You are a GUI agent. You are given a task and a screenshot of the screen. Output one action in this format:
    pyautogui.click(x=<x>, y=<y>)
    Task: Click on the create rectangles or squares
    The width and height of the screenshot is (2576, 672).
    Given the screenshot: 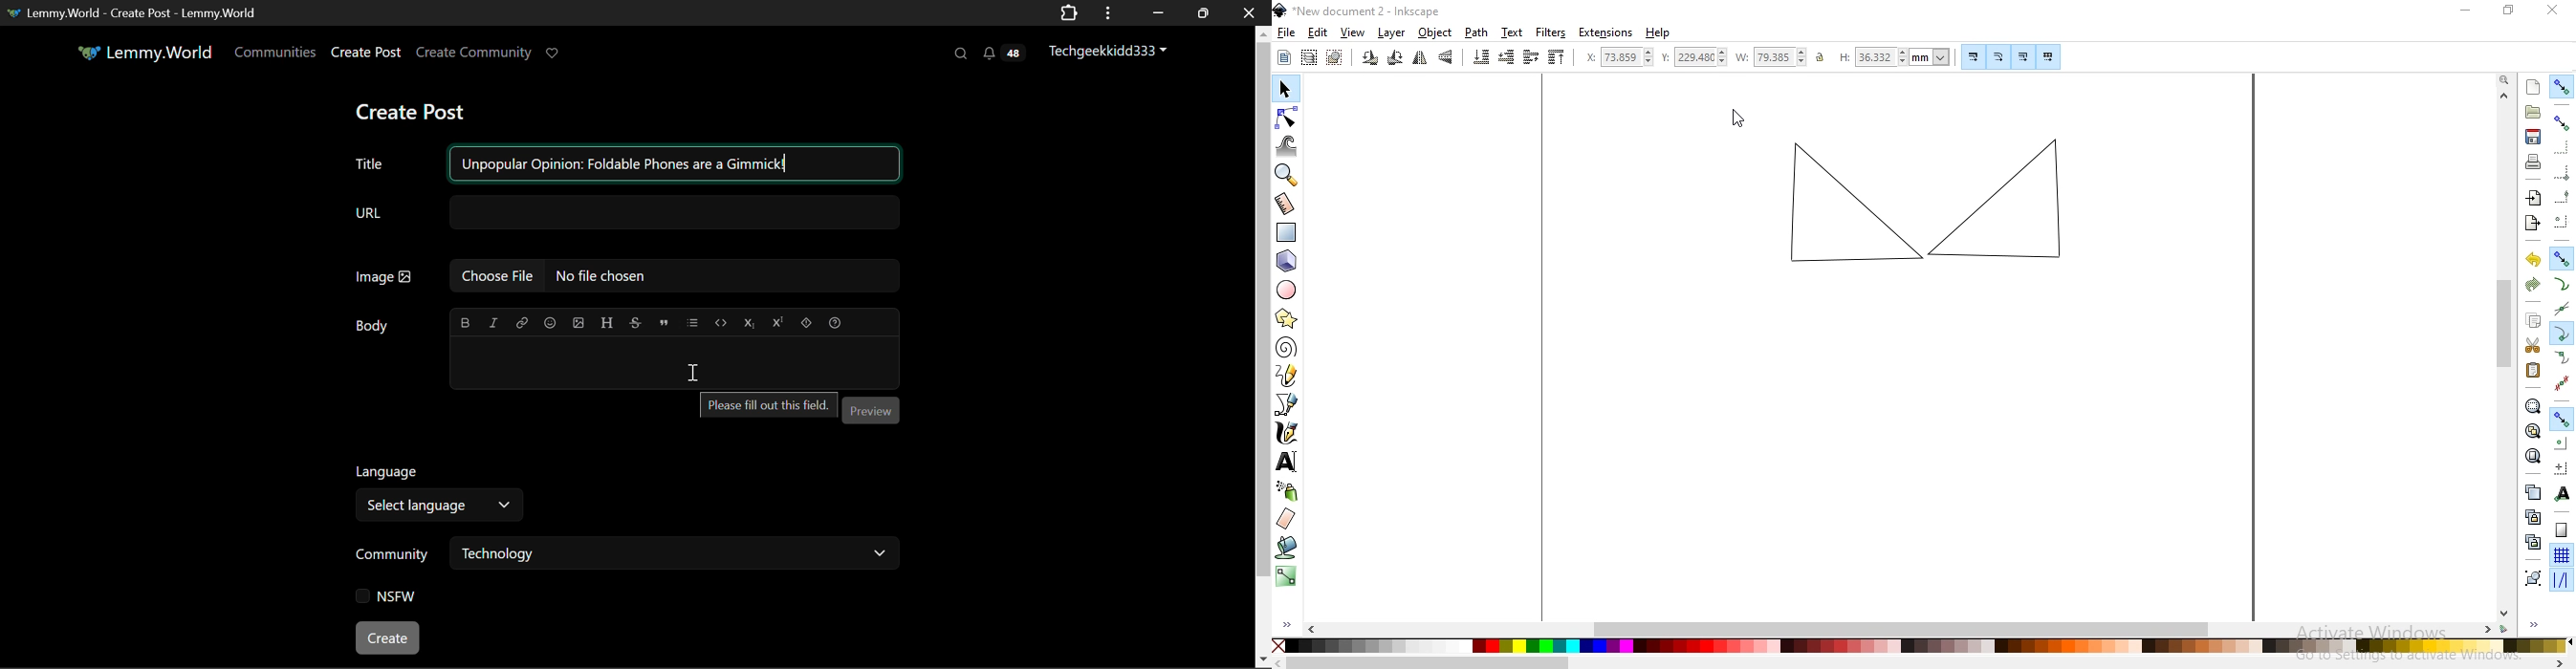 What is the action you would take?
    pyautogui.click(x=1286, y=233)
    